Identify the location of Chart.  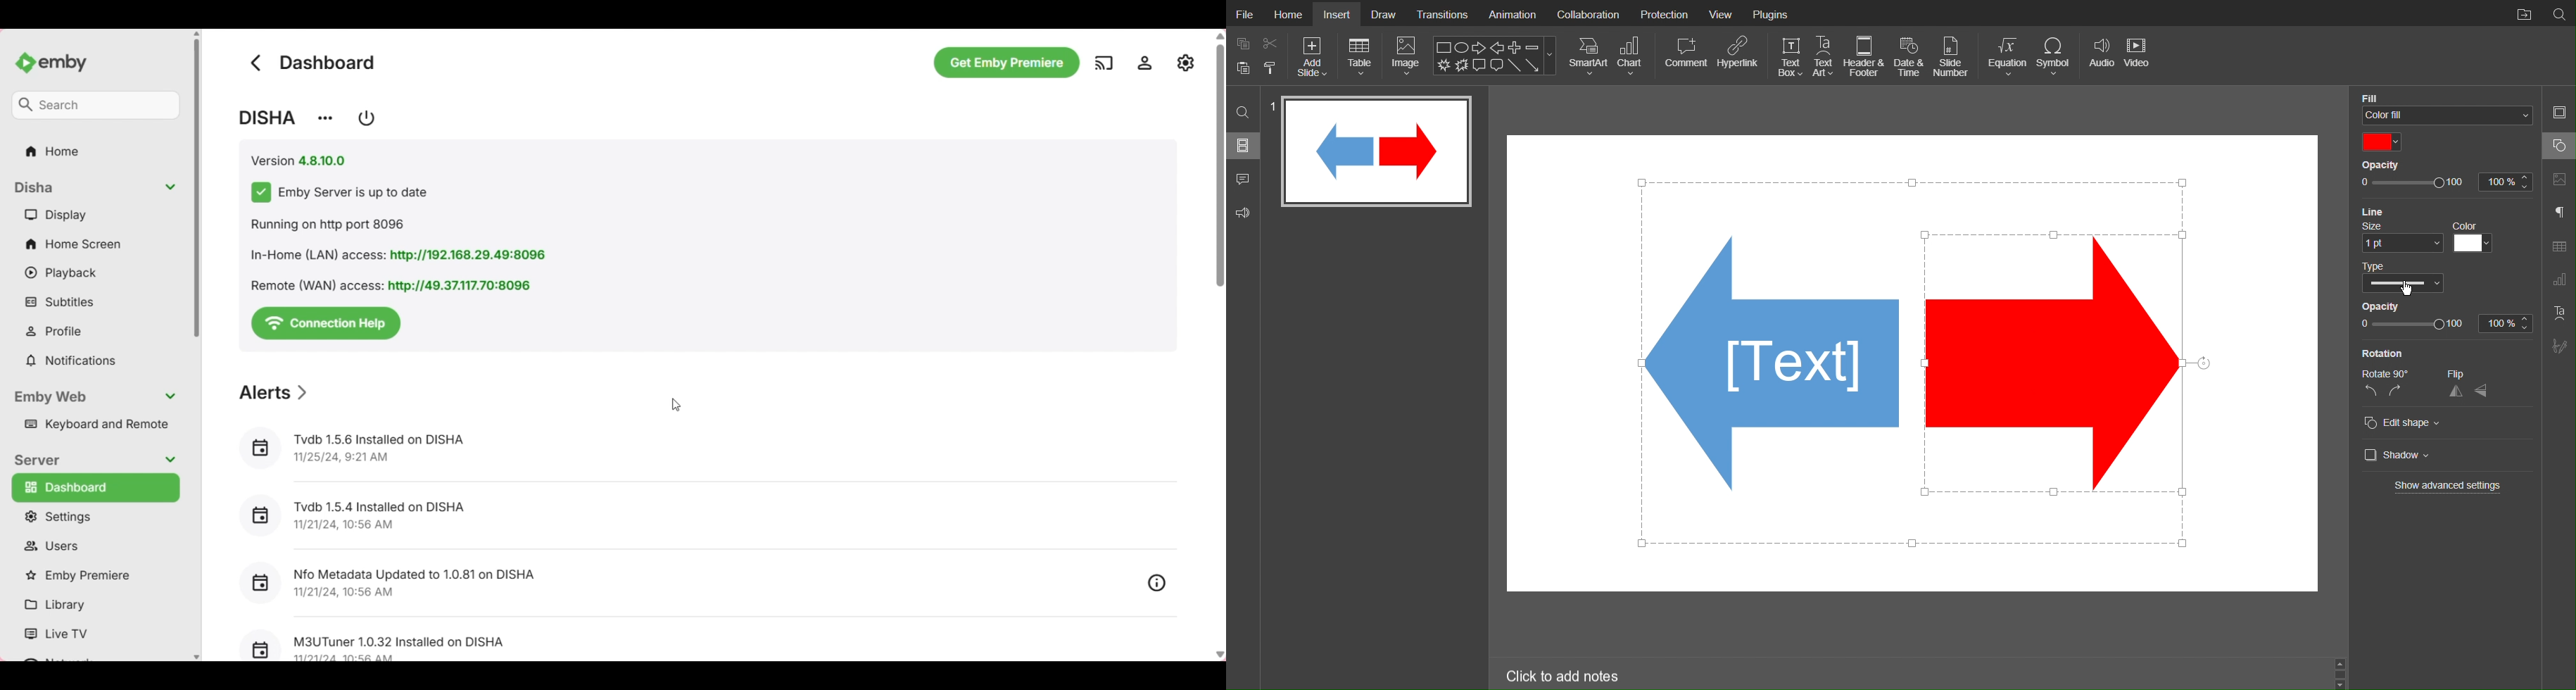
(1633, 56).